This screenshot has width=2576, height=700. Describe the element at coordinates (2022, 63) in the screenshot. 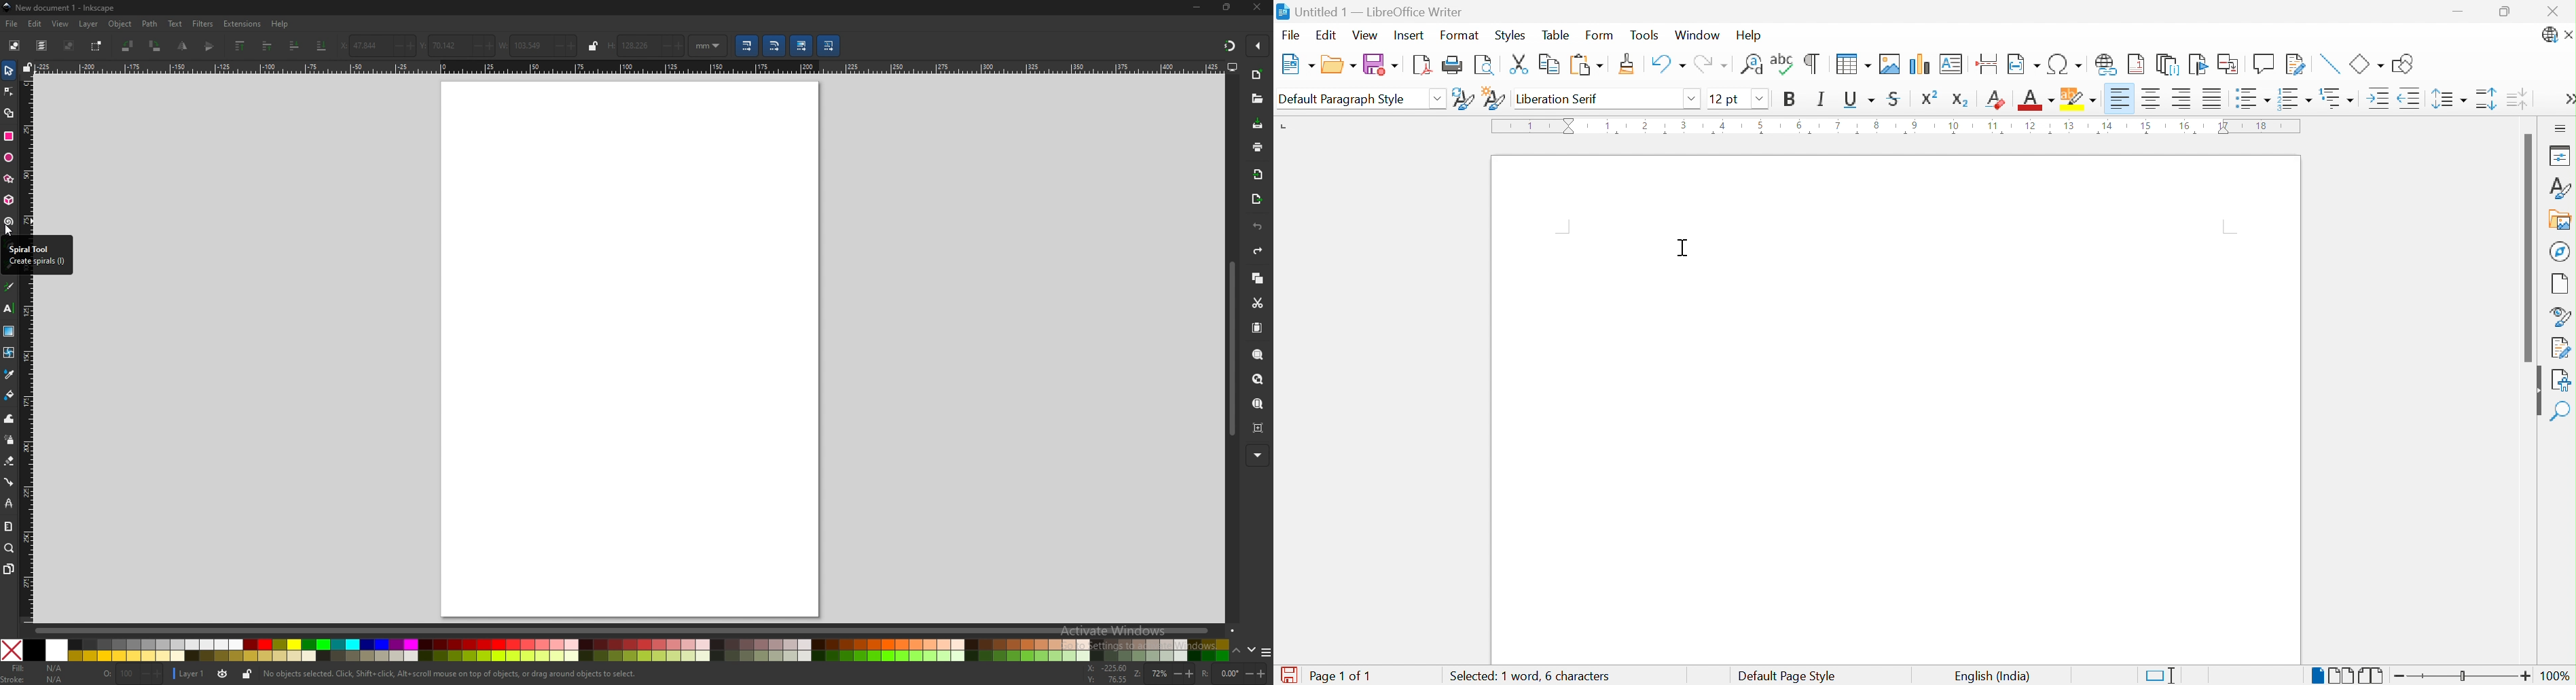

I see `Insert Field` at that location.